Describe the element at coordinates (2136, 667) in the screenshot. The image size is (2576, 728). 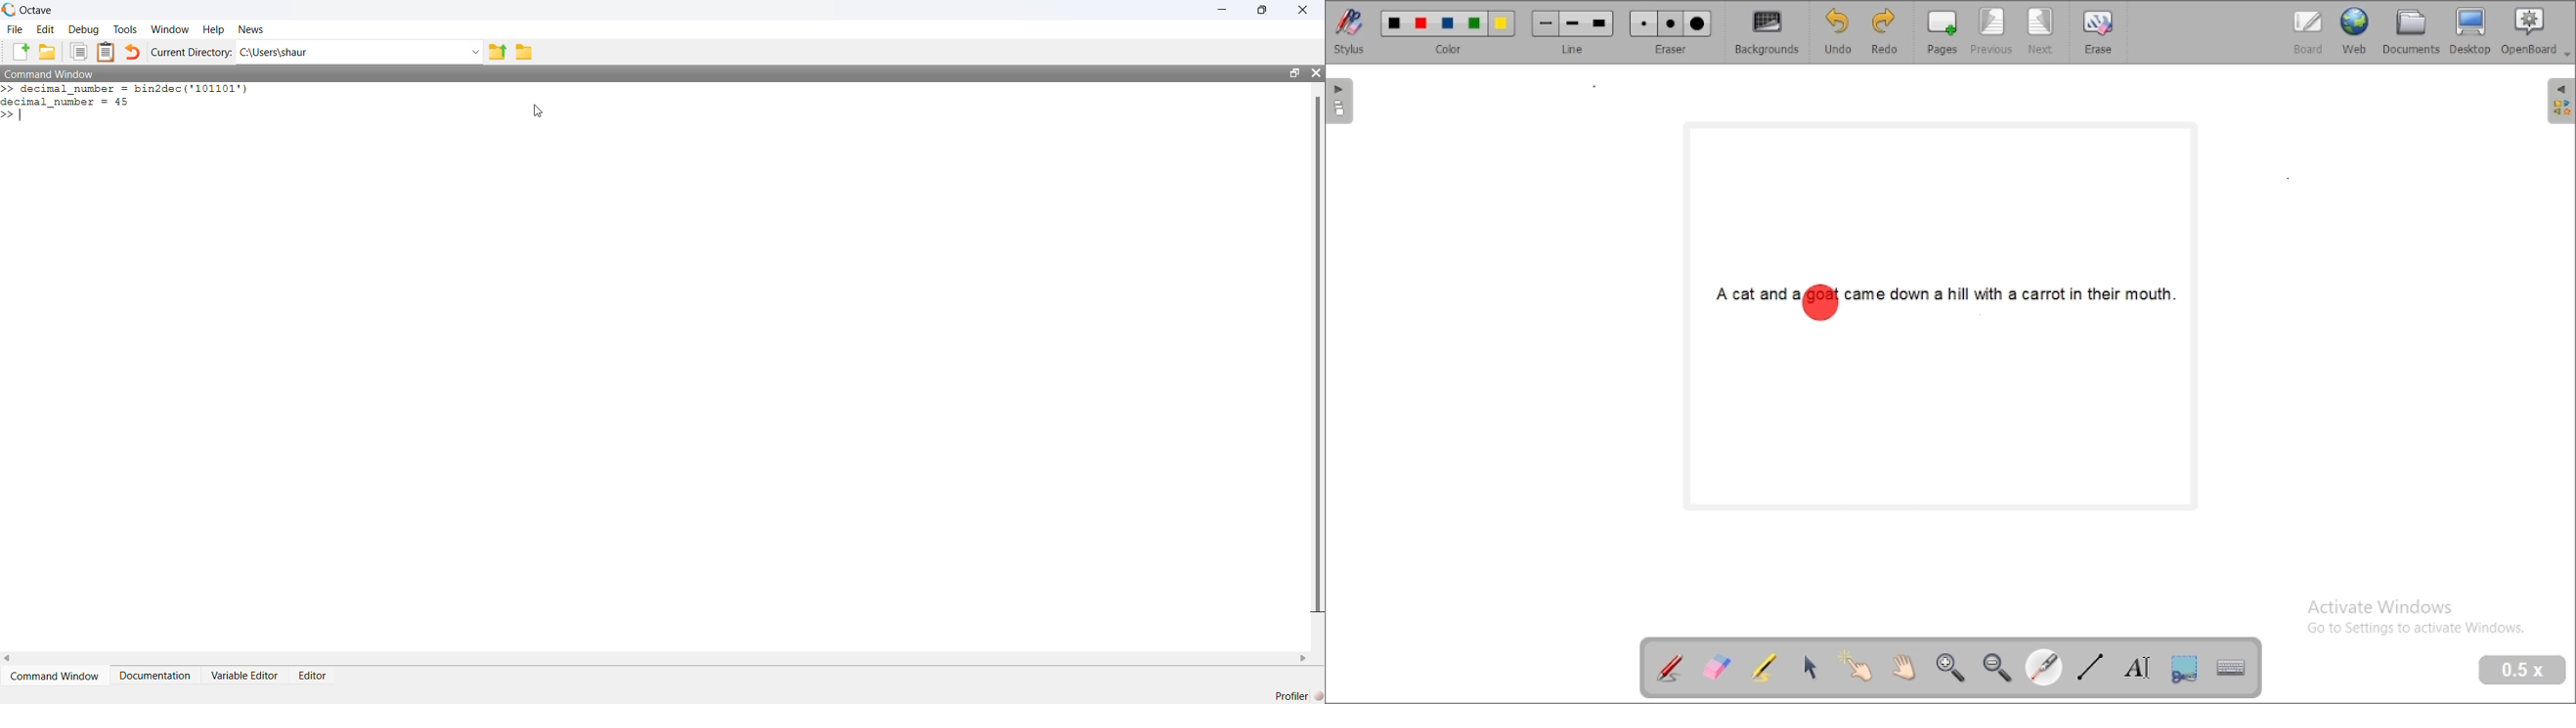
I see `write text` at that location.